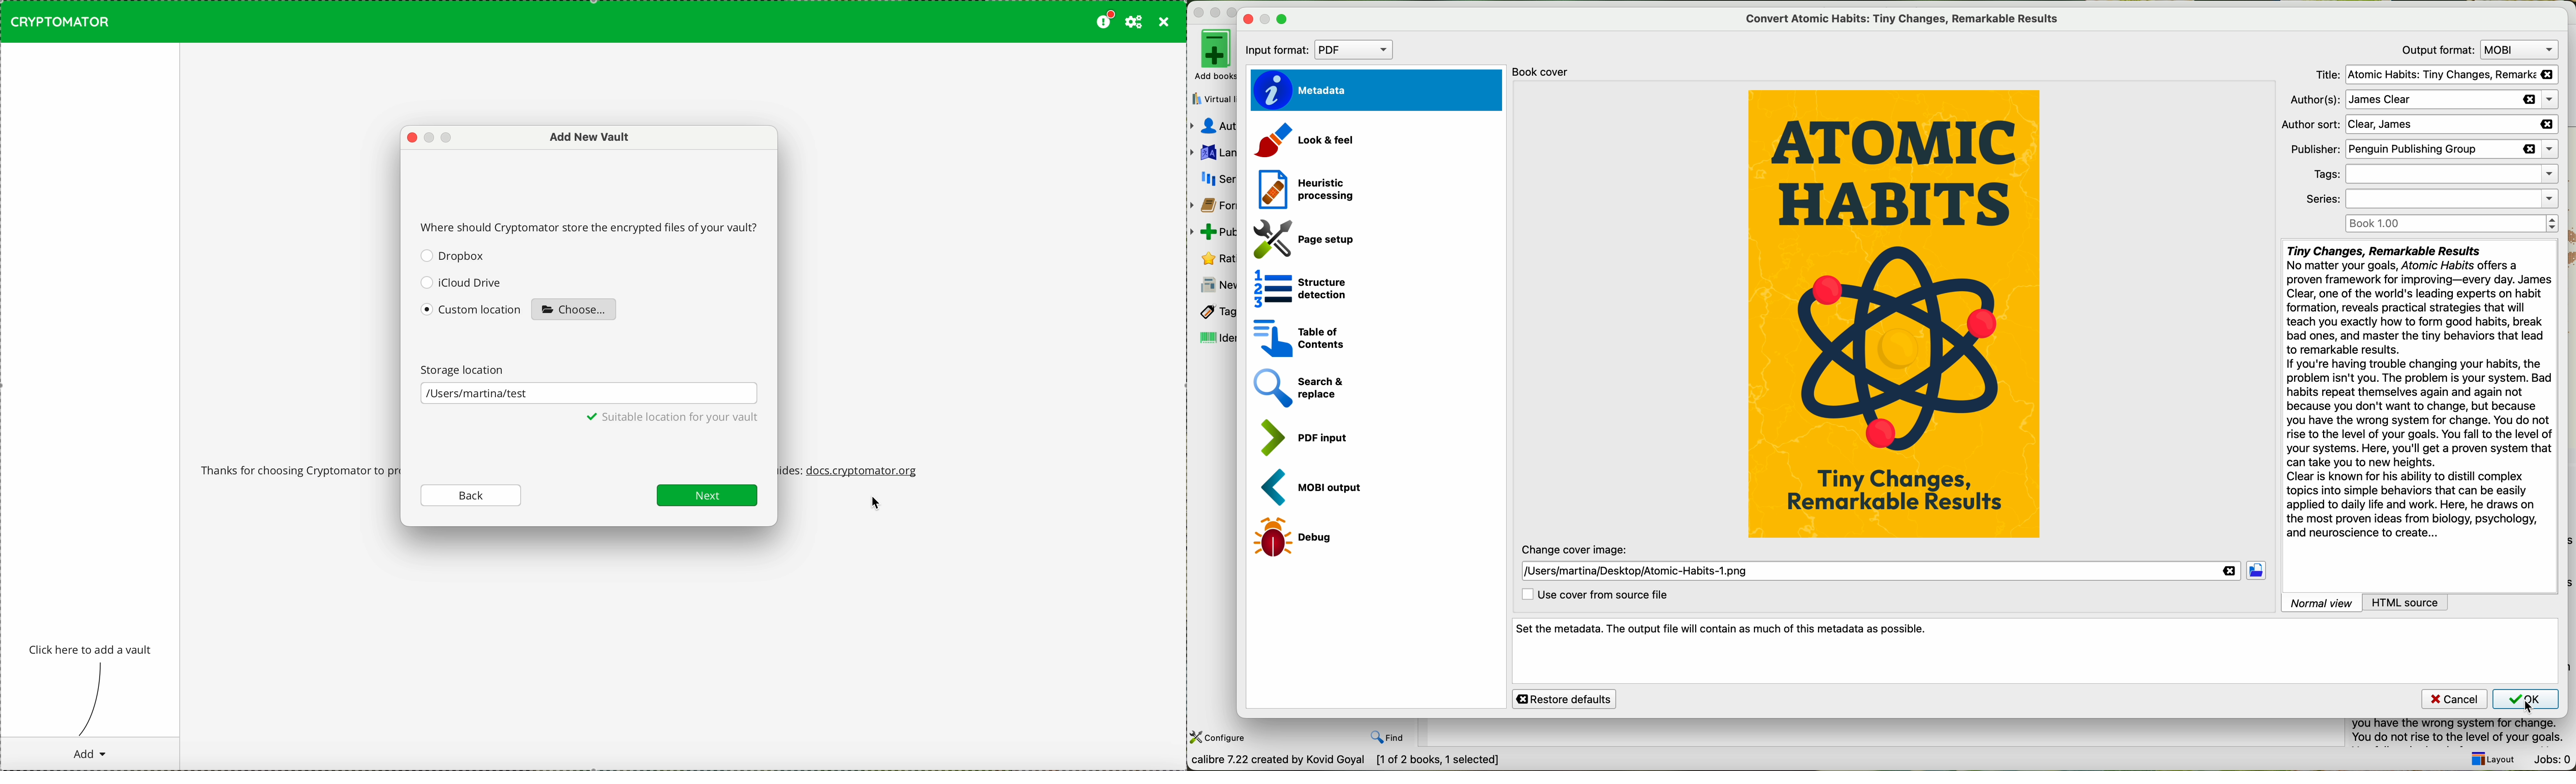 The height and width of the screenshot is (784, 2576). What do you see at coordinates (2490, 758) in the screenshot?
I see `layout` at bounding box center [2490, 758].